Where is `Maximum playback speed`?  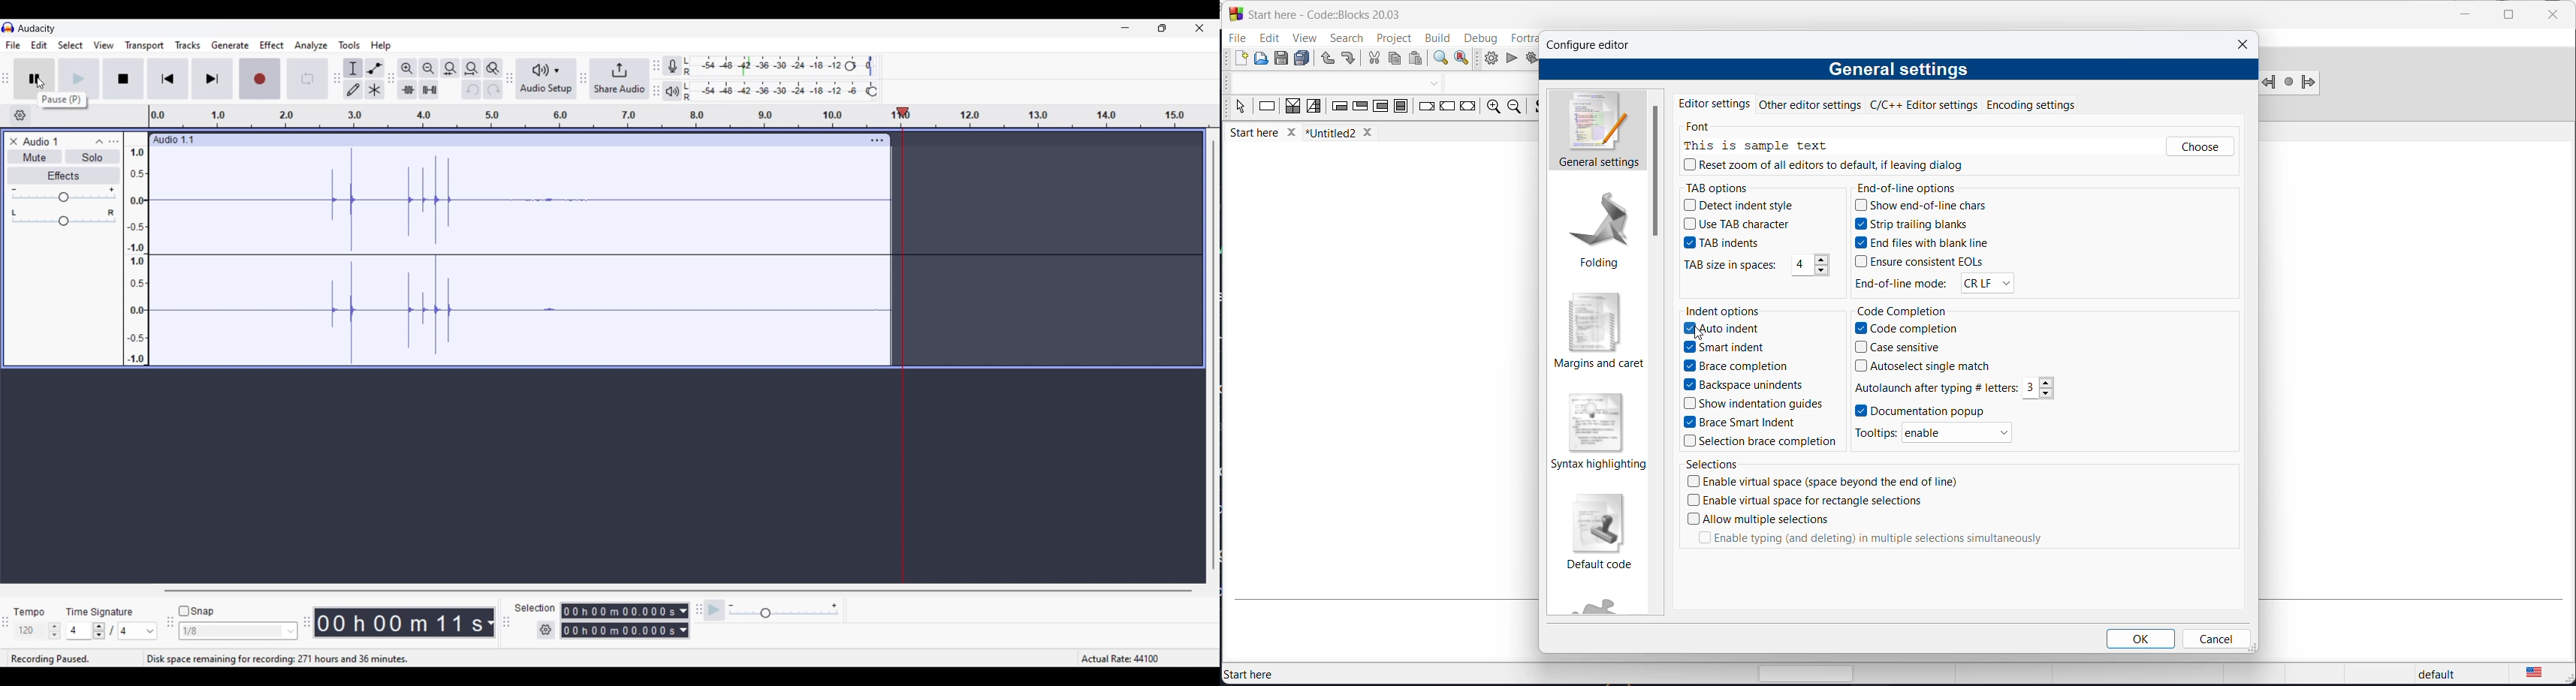
Maximum playback speed is located at coordinates (835, 606).